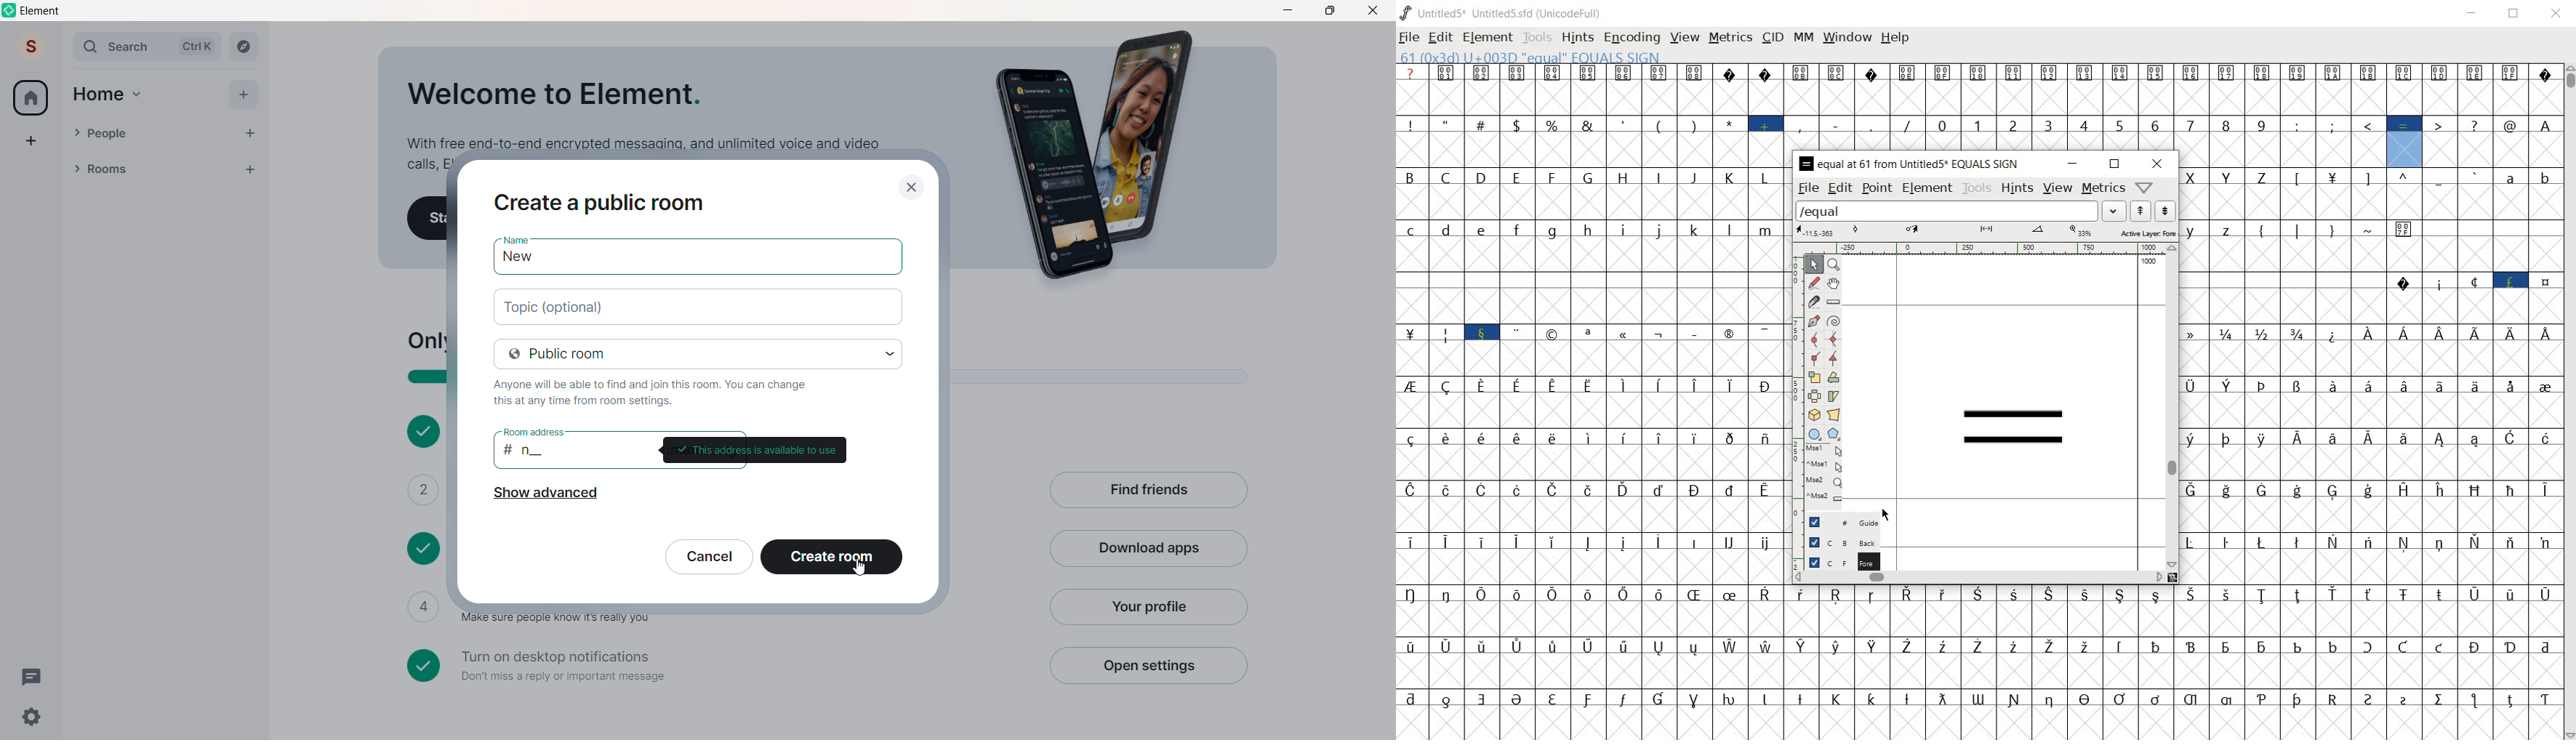 This screenshot has height=756, width=2576. Describe the element at coordinates (531, 431) in the screenshot. I see `room address` at that location.